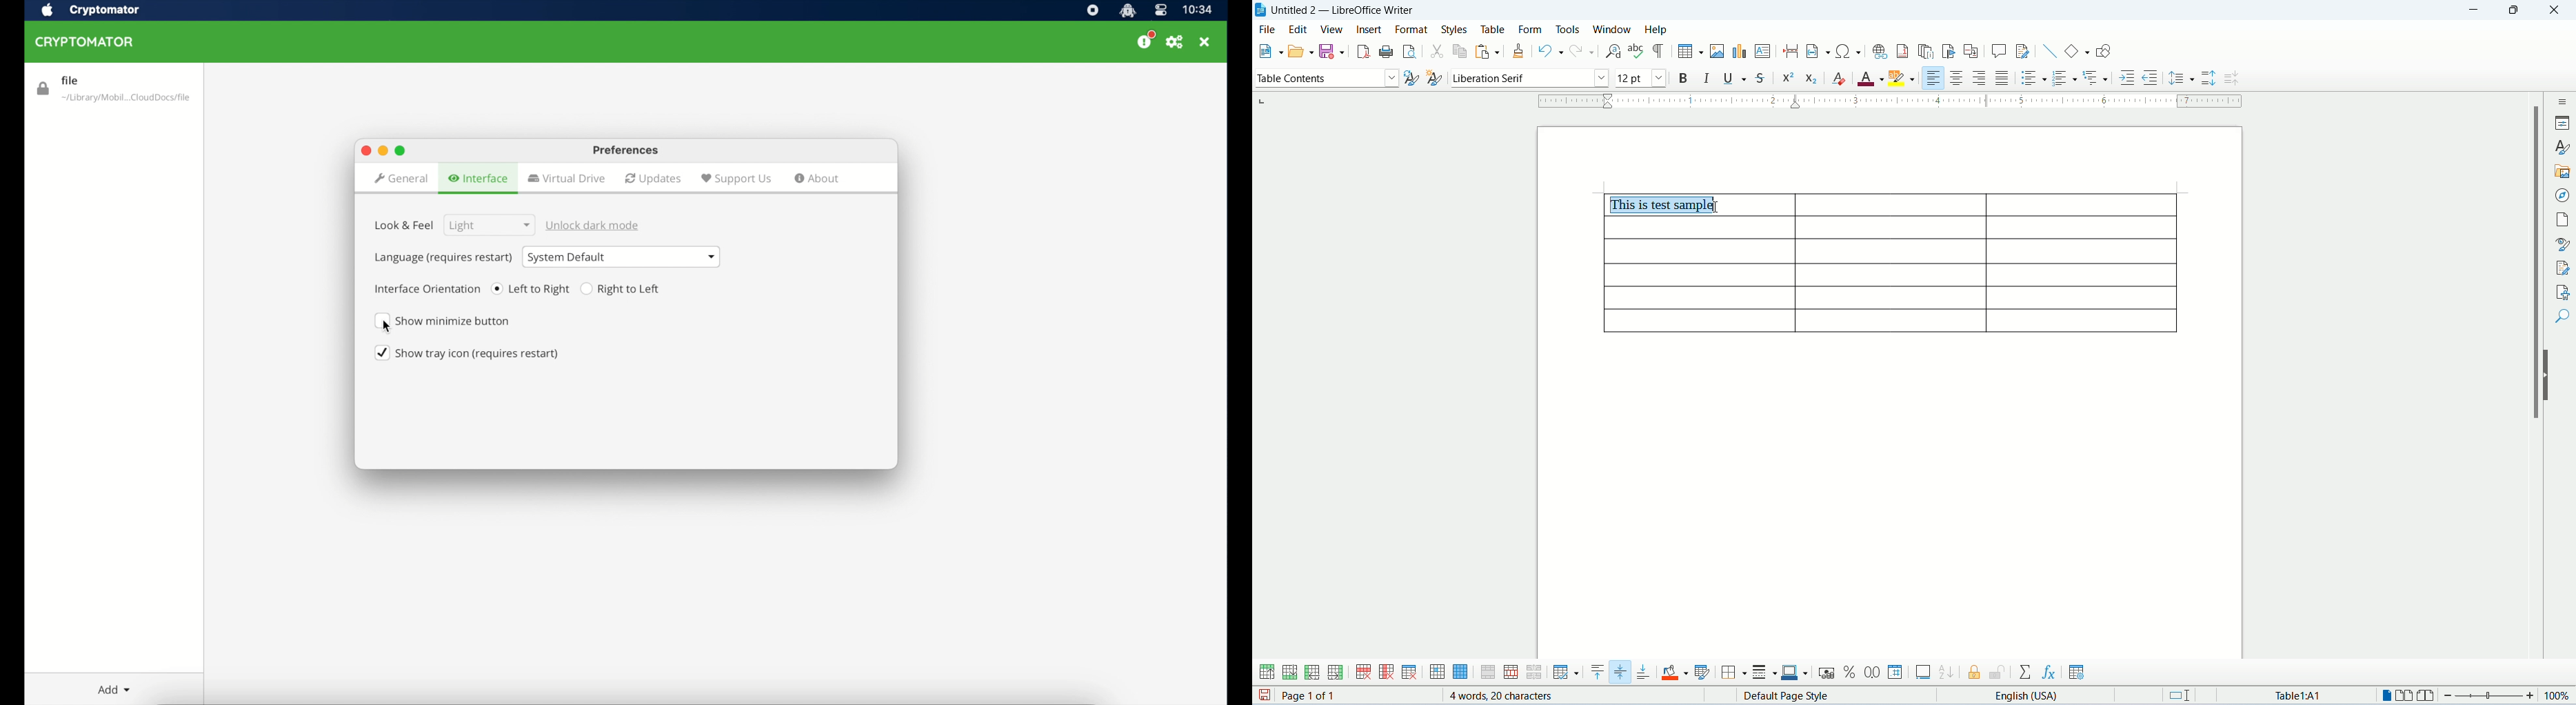 The image size is (2576, 728). Describe the element at coordinates (818, 178) in the screenshot. I see `about` at that location.